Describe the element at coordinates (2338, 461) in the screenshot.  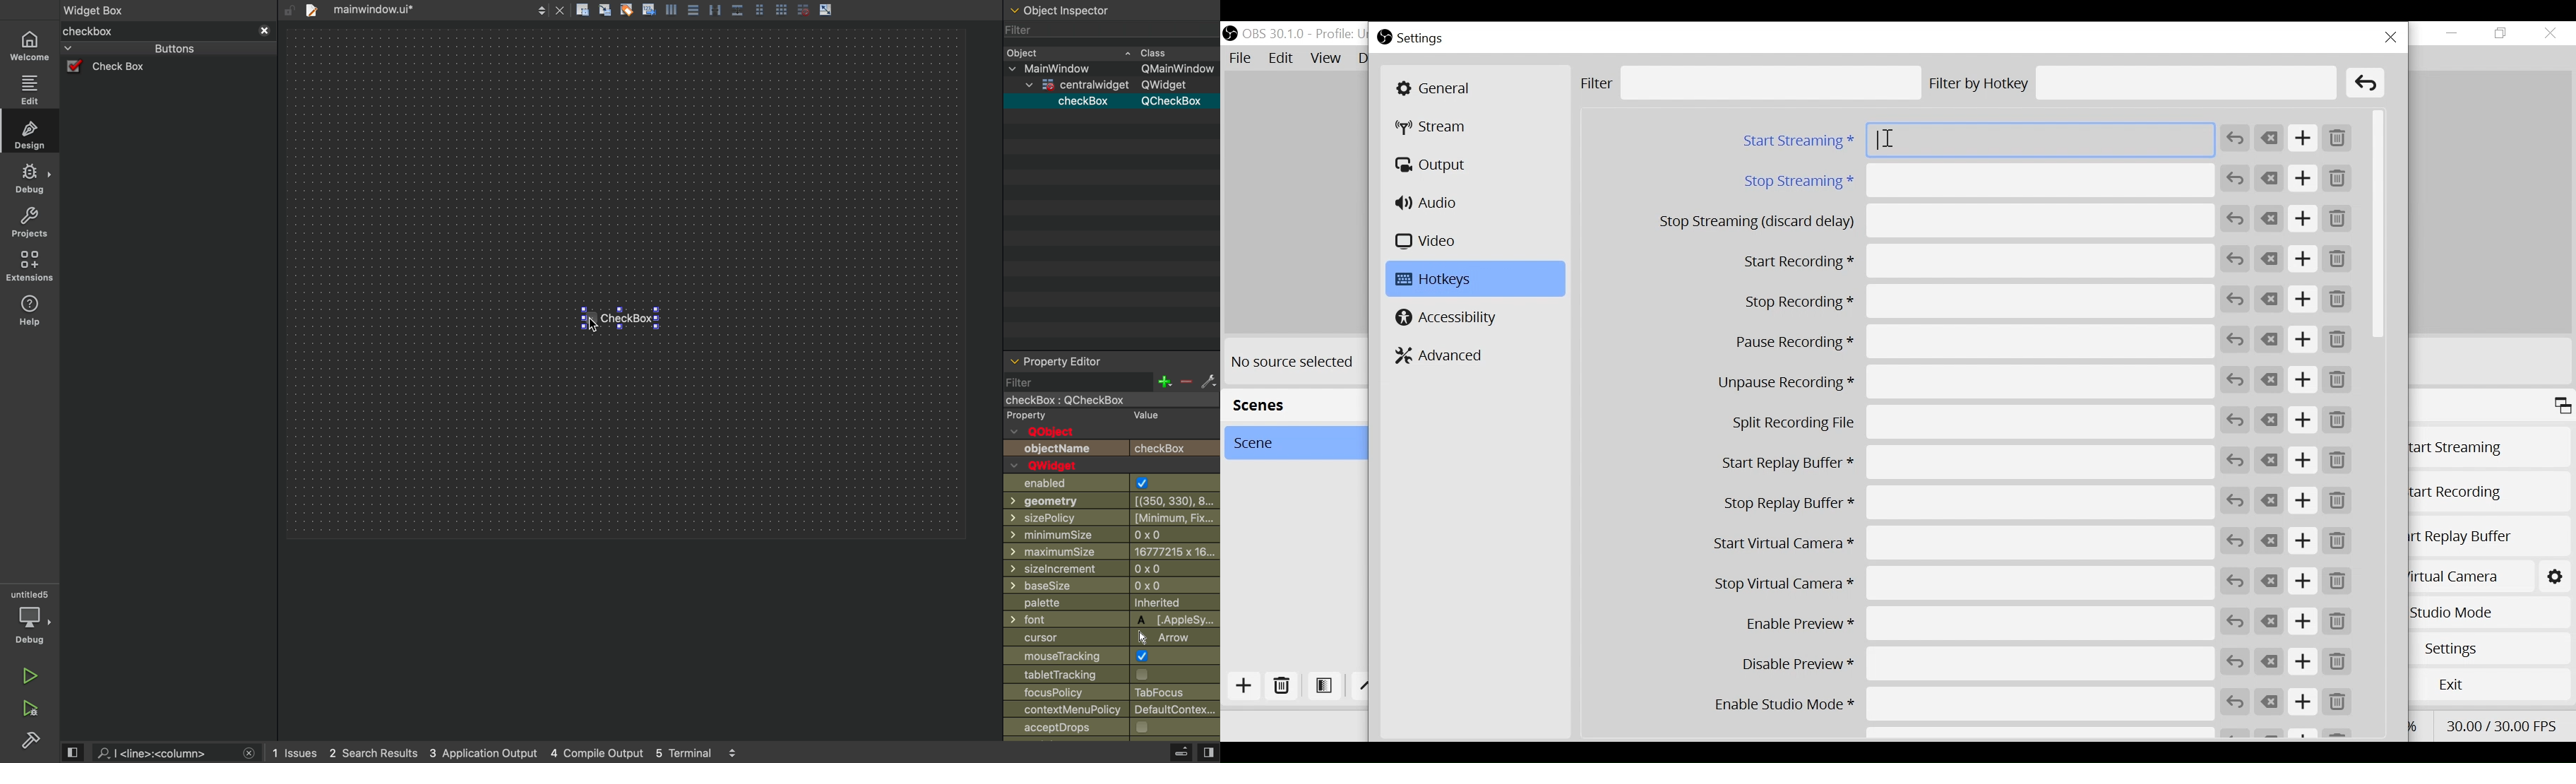
I see `Remove` at that location.